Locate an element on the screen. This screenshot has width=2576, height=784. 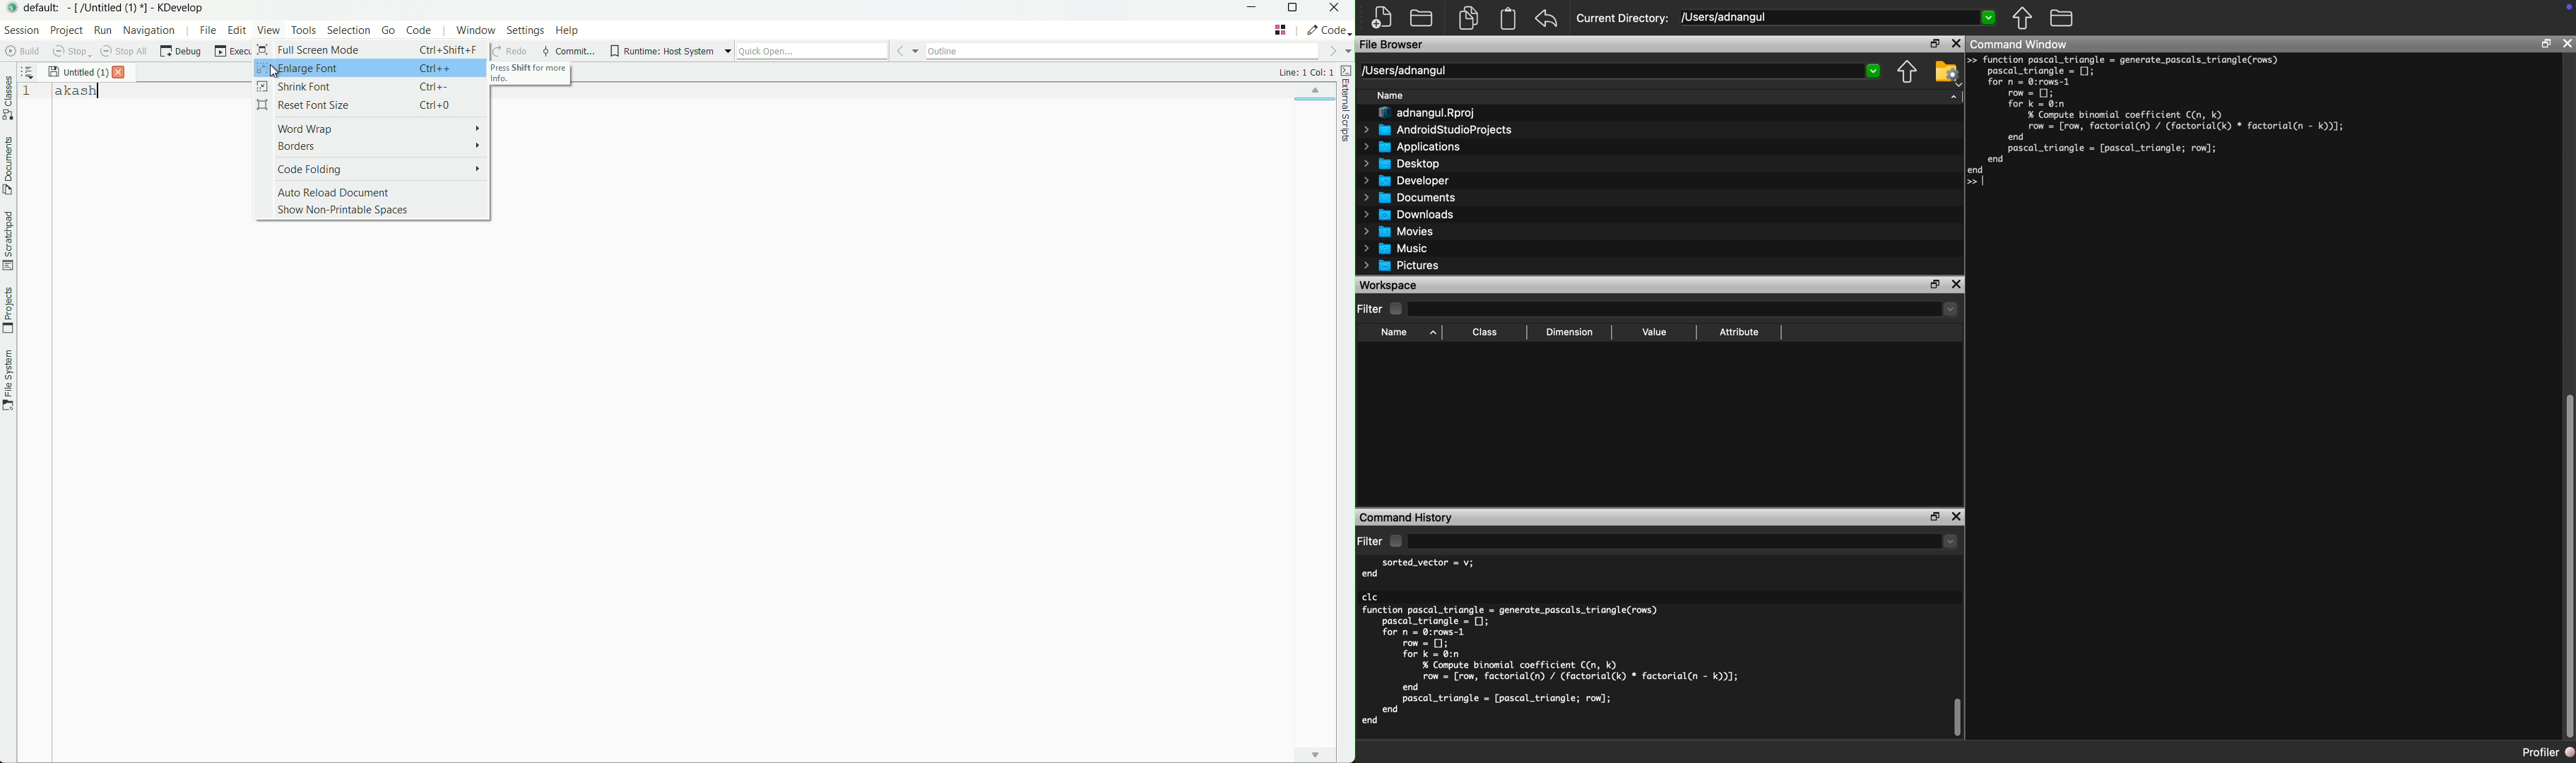
New Document is located at coordinates (1382, 17).